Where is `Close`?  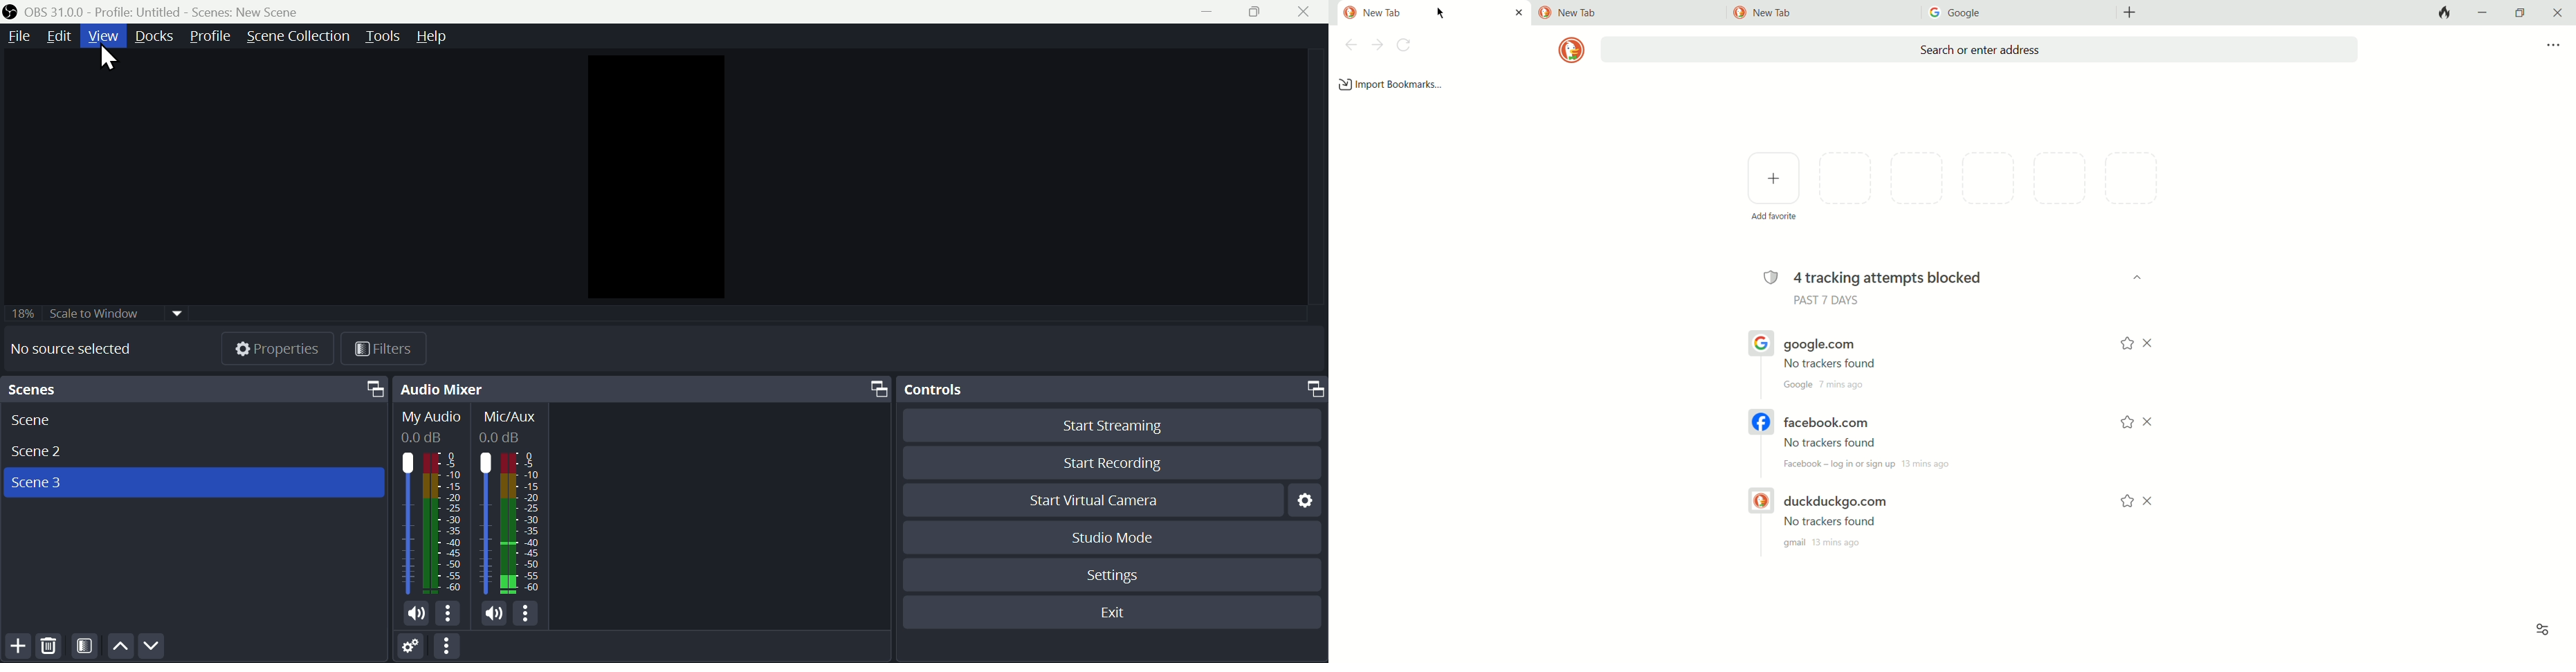 Close is located at coordinates (1307, 12).